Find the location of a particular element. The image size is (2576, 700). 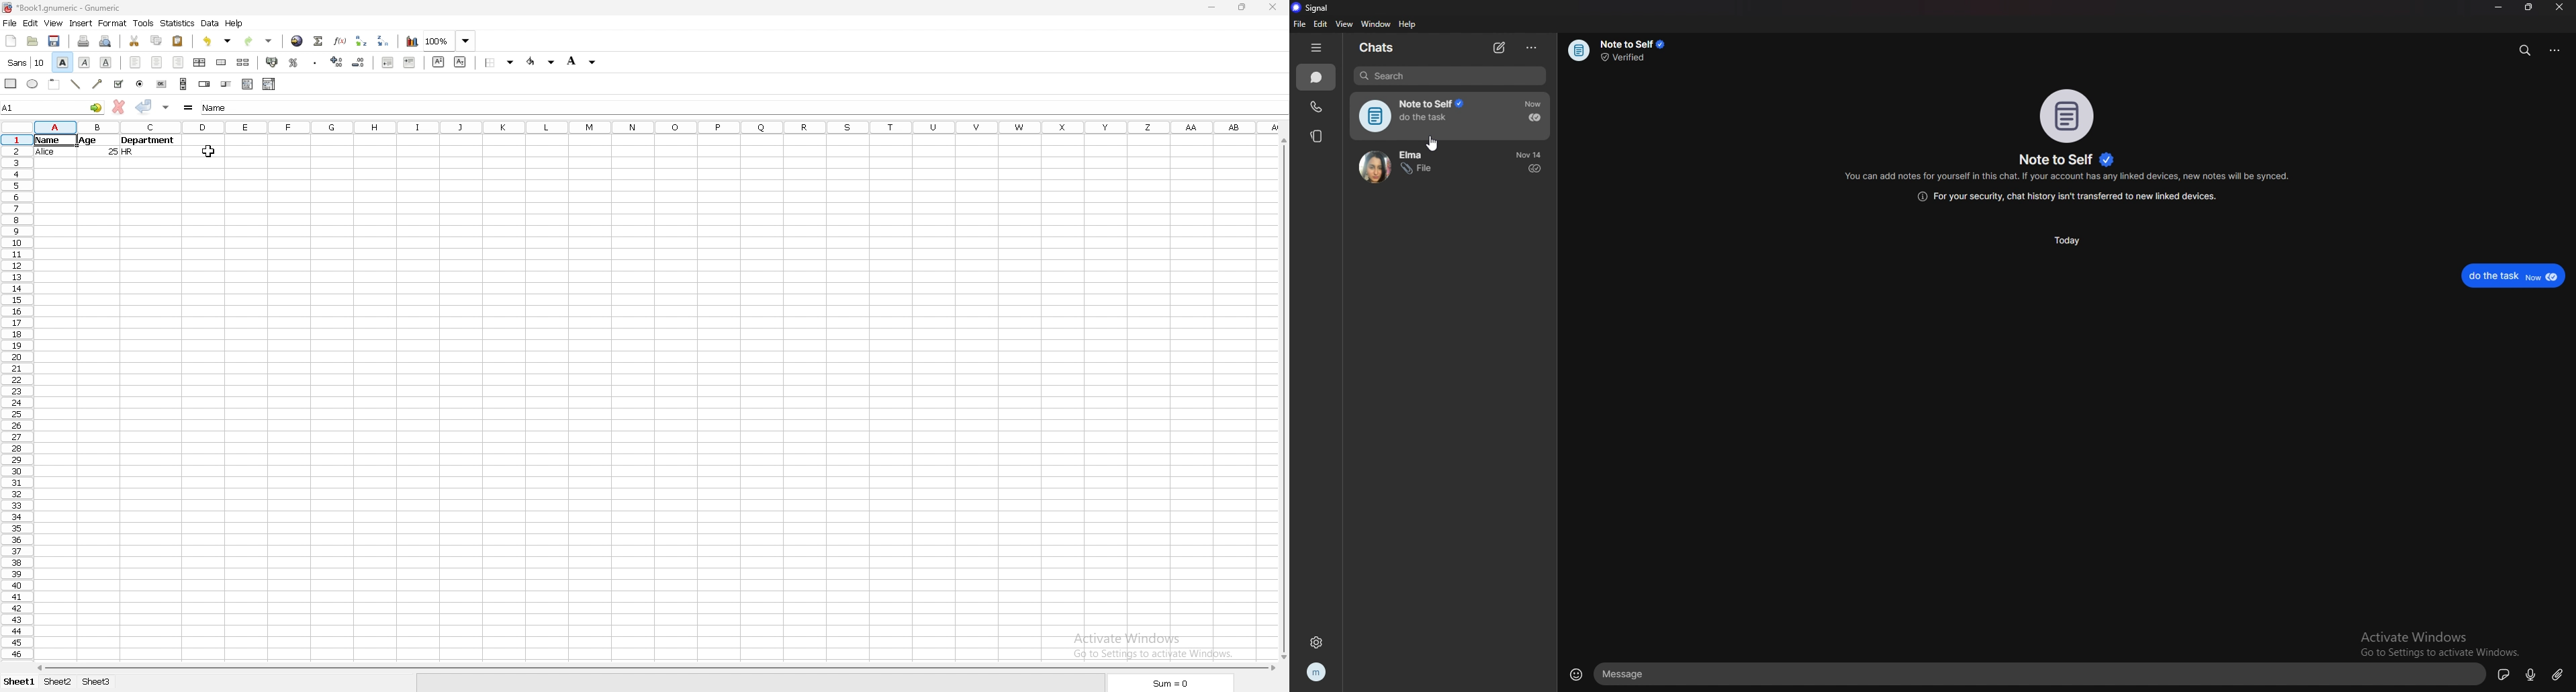

stories is located at coordinates (1315, 135).